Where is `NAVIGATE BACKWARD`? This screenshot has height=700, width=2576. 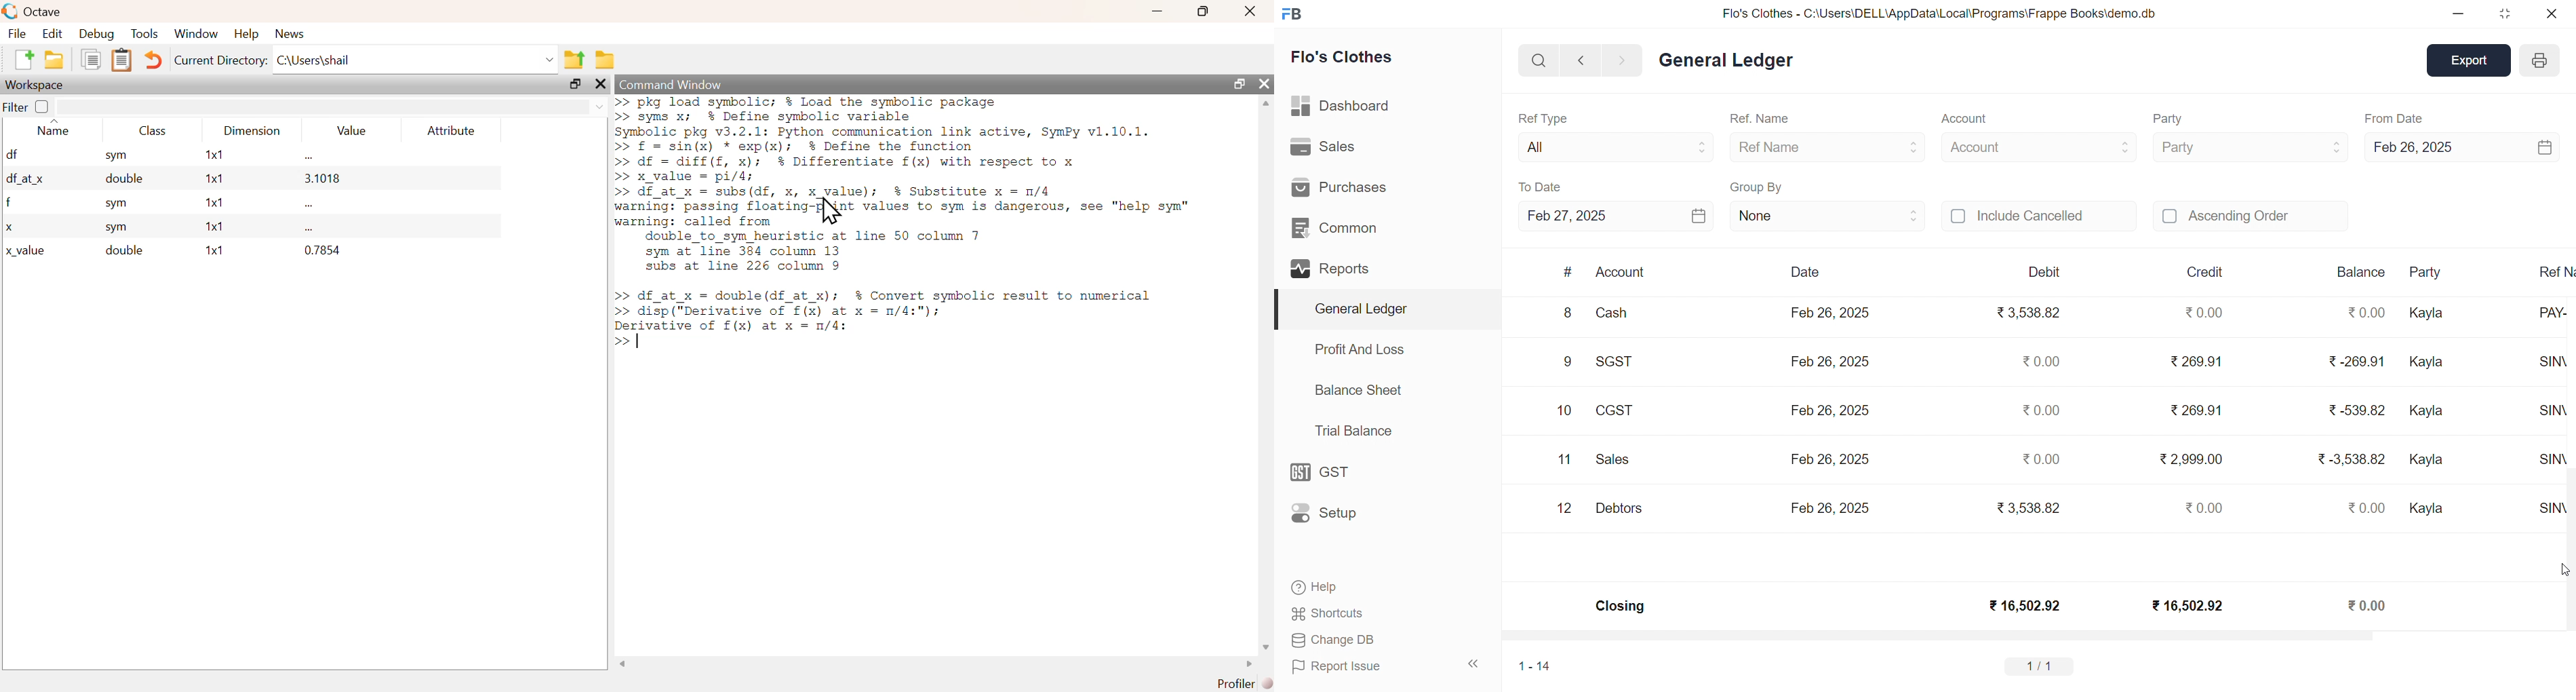 NAVIGATE BACKWARD is located at coordinates (1580, 59).